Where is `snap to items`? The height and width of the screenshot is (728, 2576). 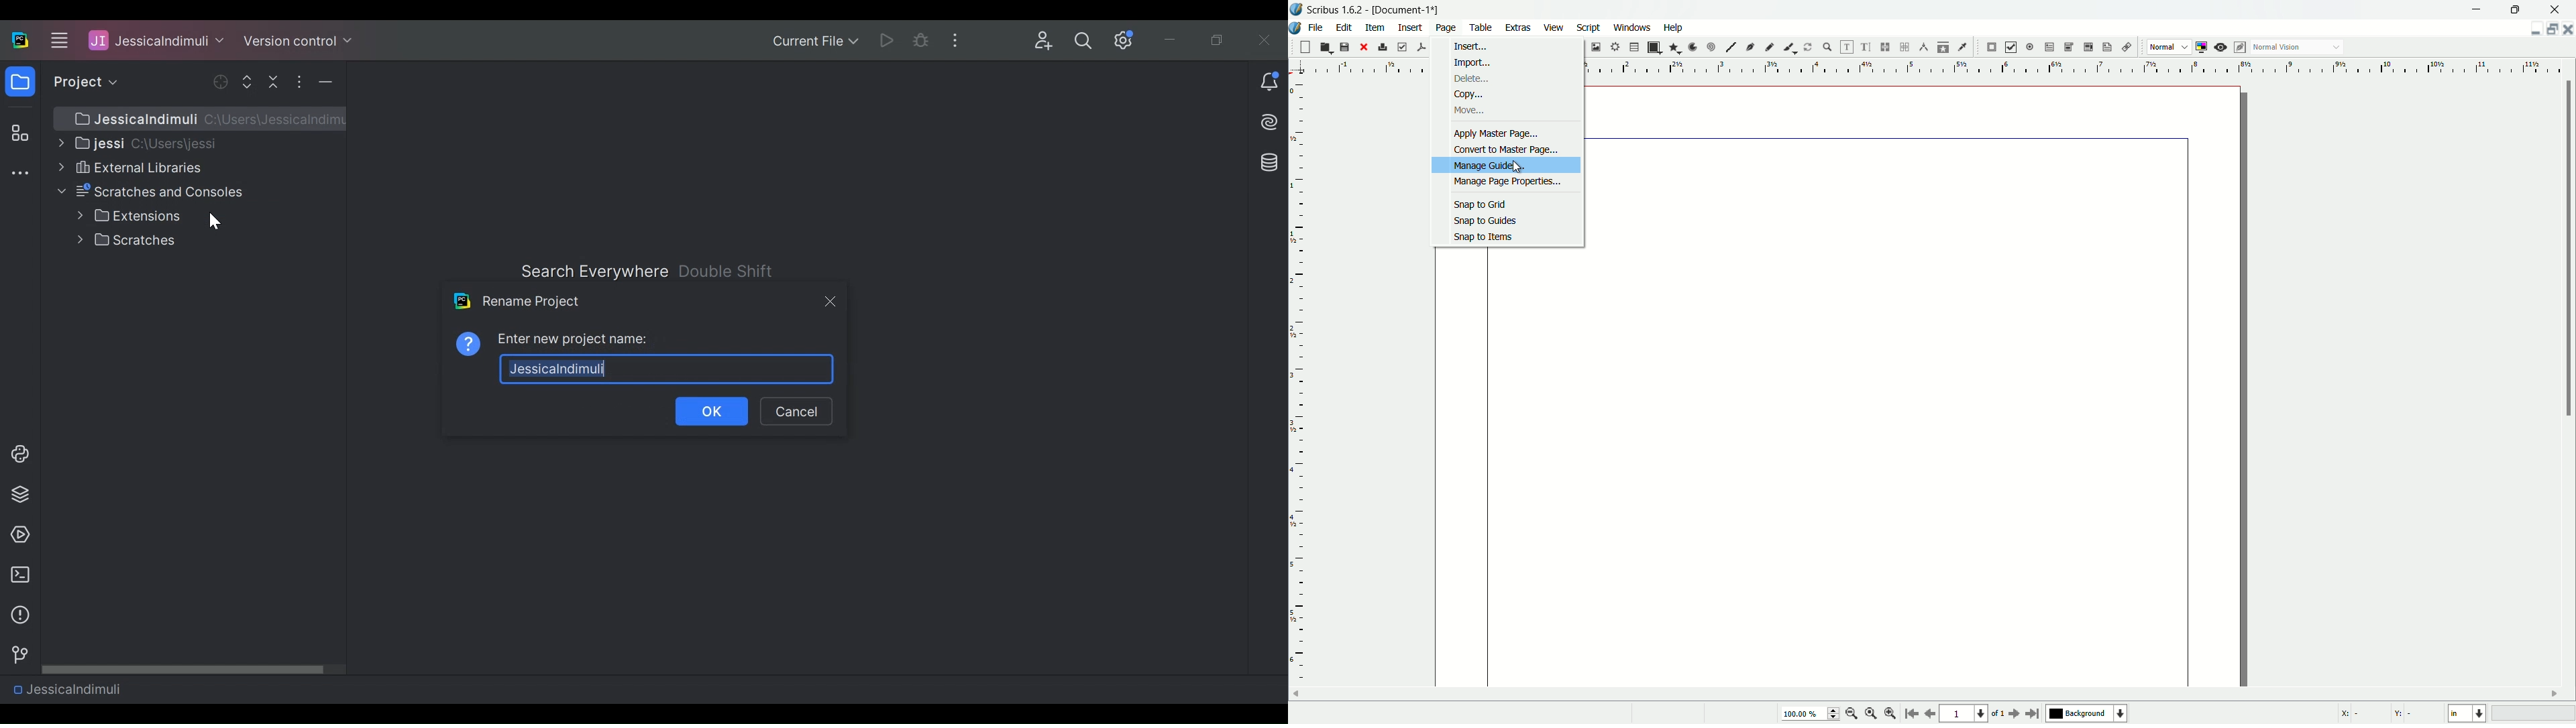 snap to items is located at coordinates (1479, 237).